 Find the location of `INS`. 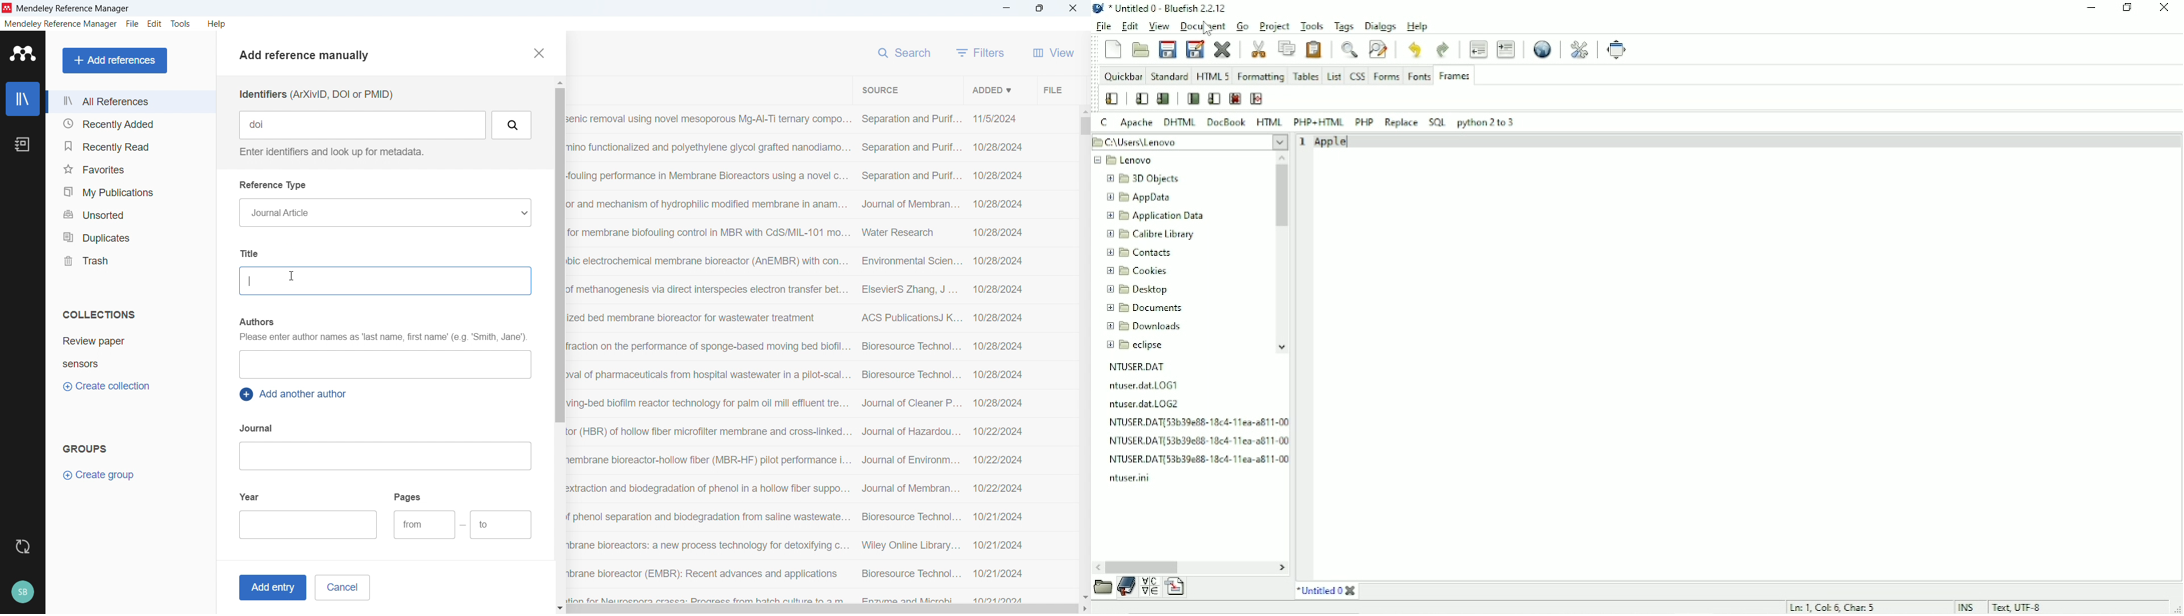

INS is located at coordinates (1964, 606).